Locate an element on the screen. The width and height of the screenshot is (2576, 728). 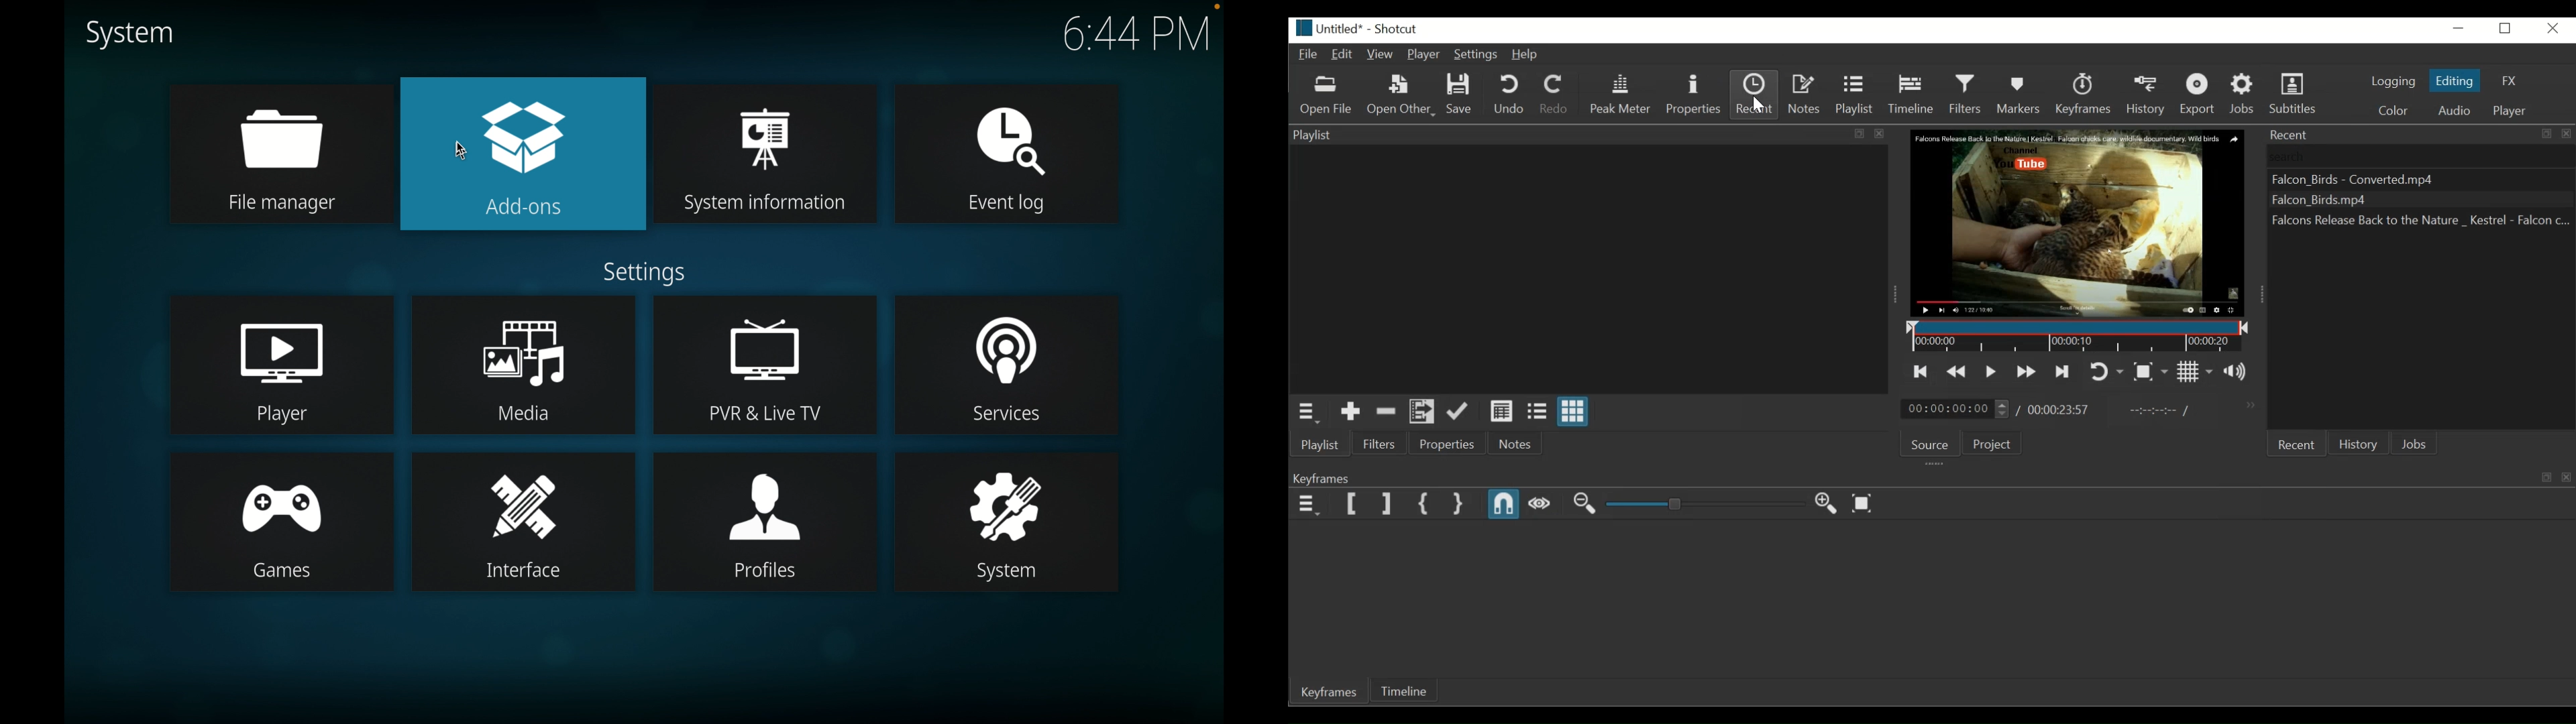
View is located at coordinates (1381, 55).